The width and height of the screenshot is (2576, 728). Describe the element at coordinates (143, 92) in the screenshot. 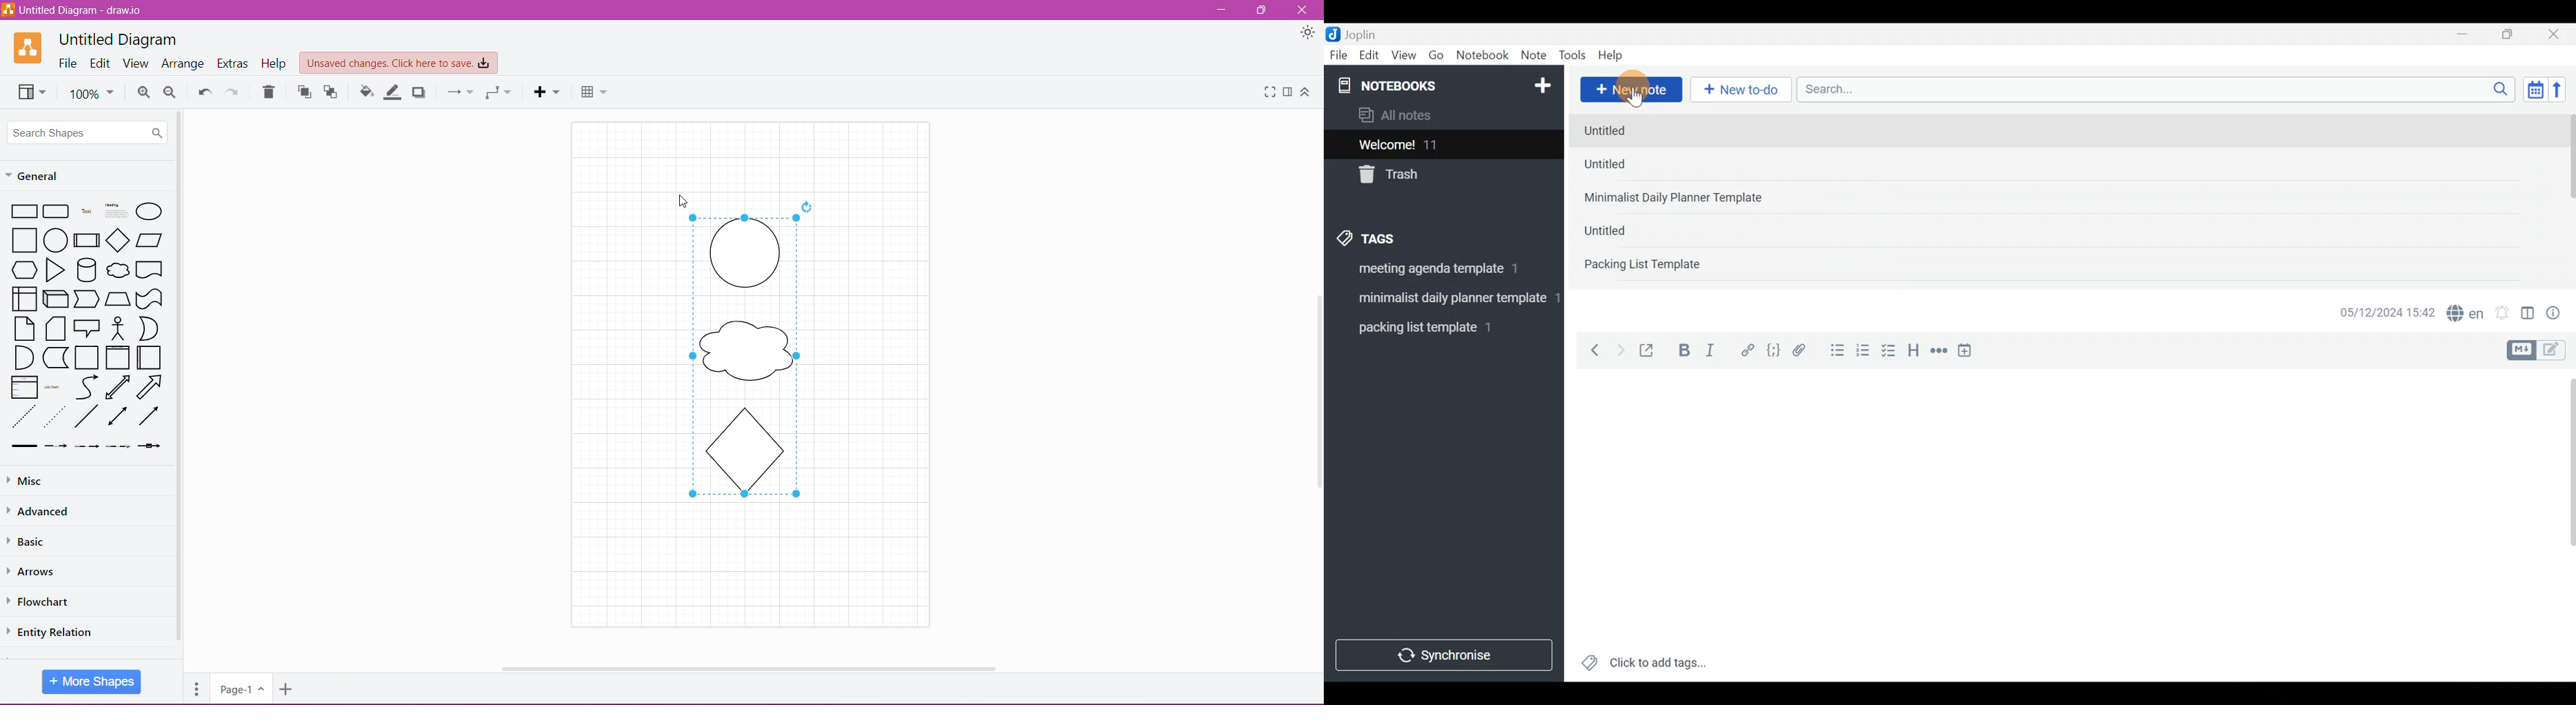

I see `Zoom In` at that location.